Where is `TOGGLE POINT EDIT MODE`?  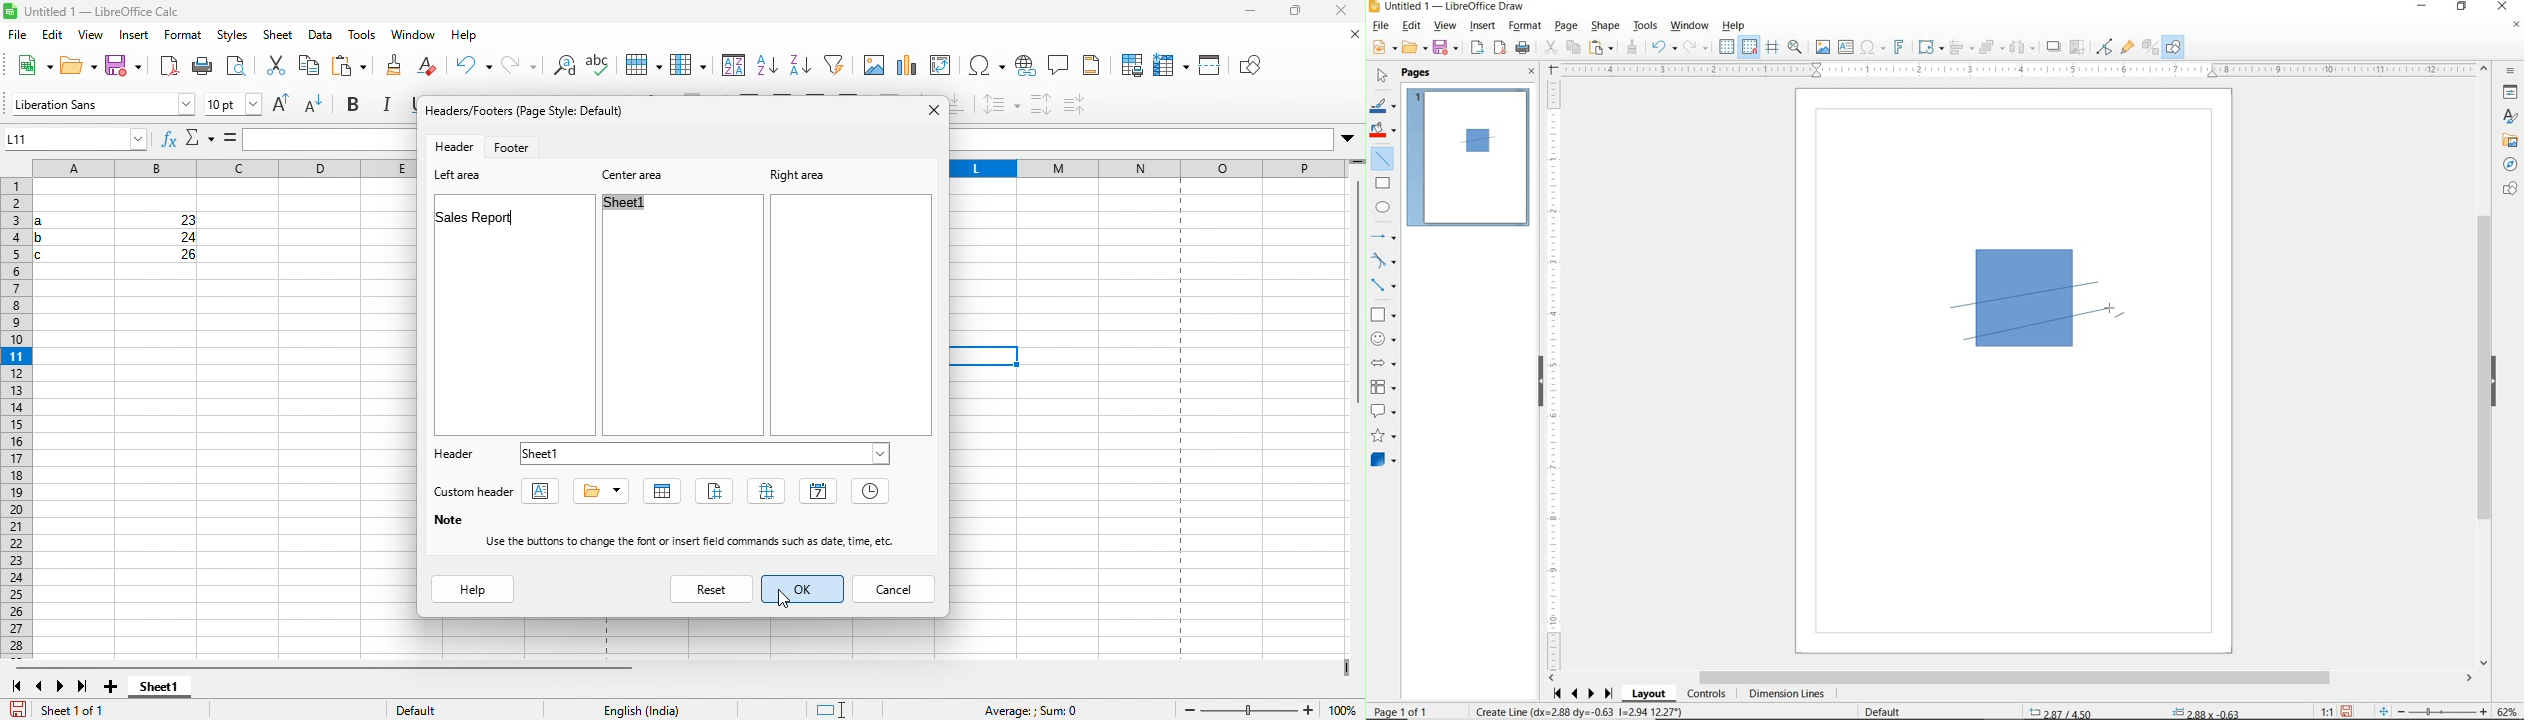
TOGGLE POINT EDIT MODE is located at coordinates (2106, 48).